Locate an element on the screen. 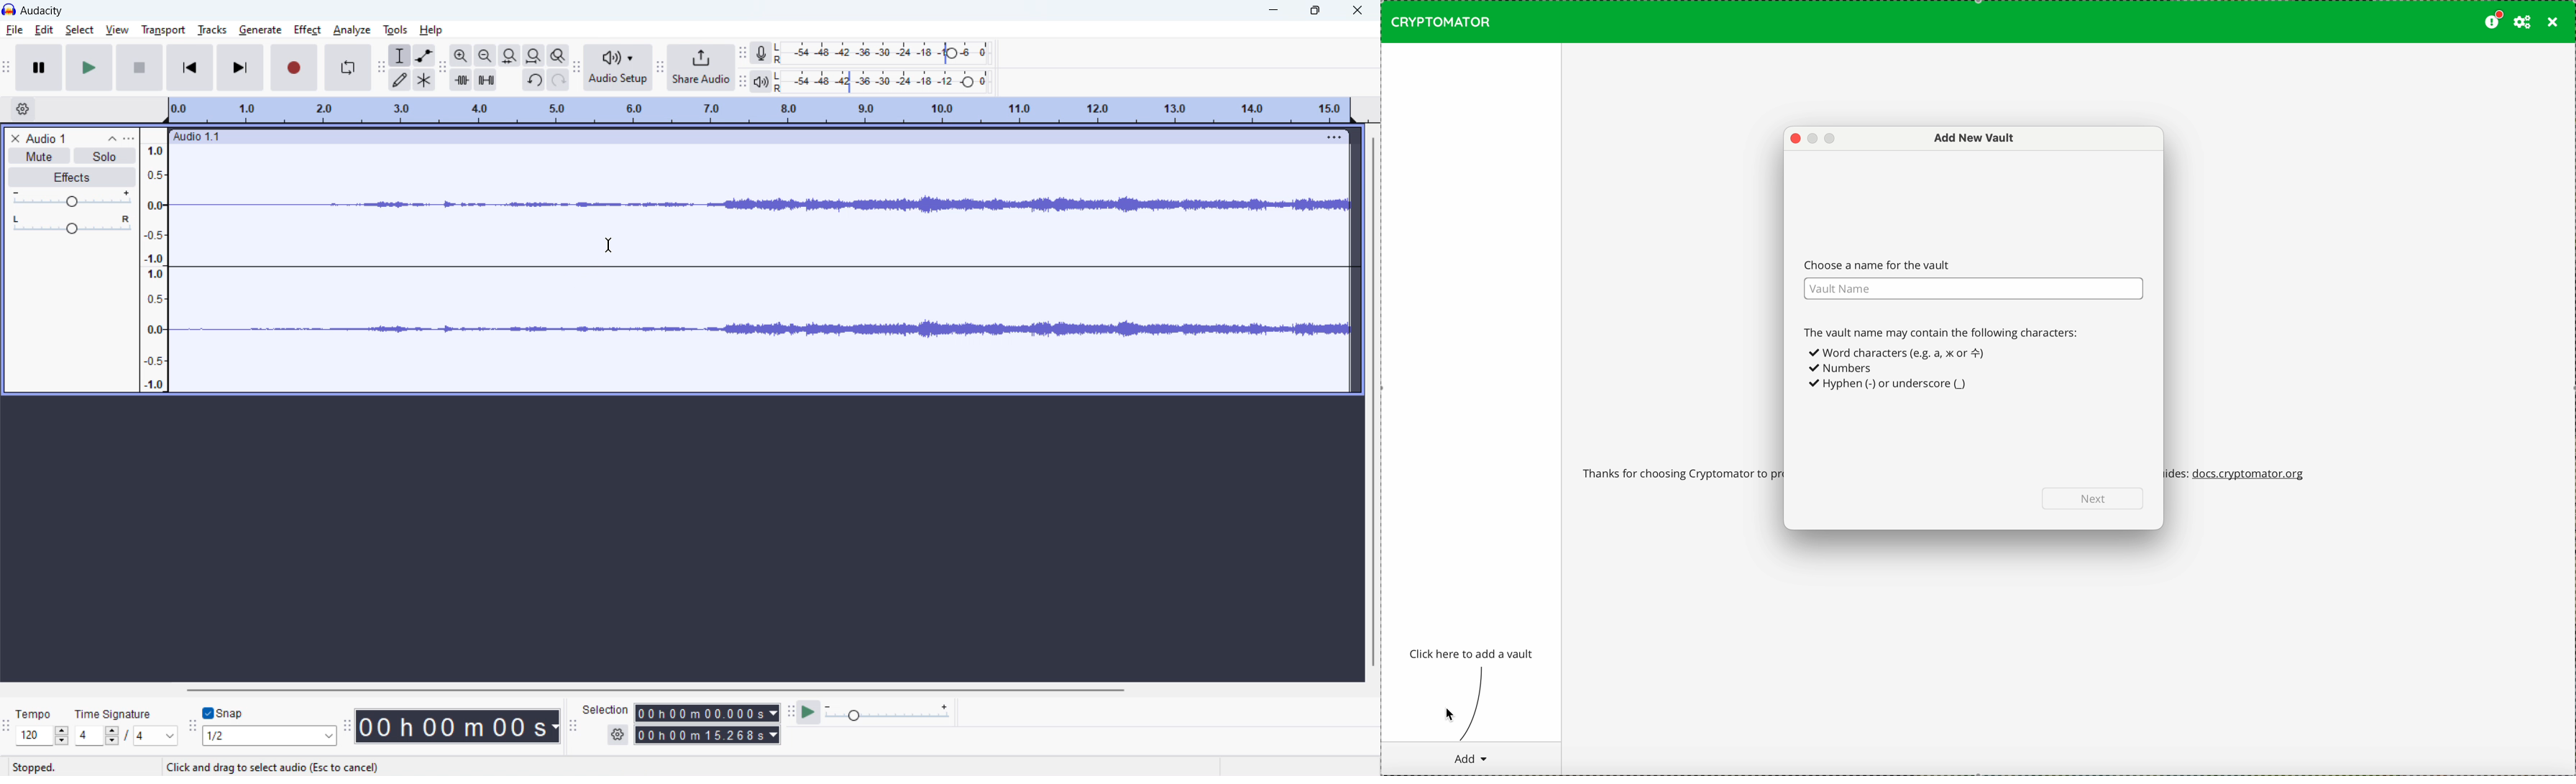 Image resolution: width=2576 pixels, height=784 pixels. tools toolbar is located at coordinates (380, 68).